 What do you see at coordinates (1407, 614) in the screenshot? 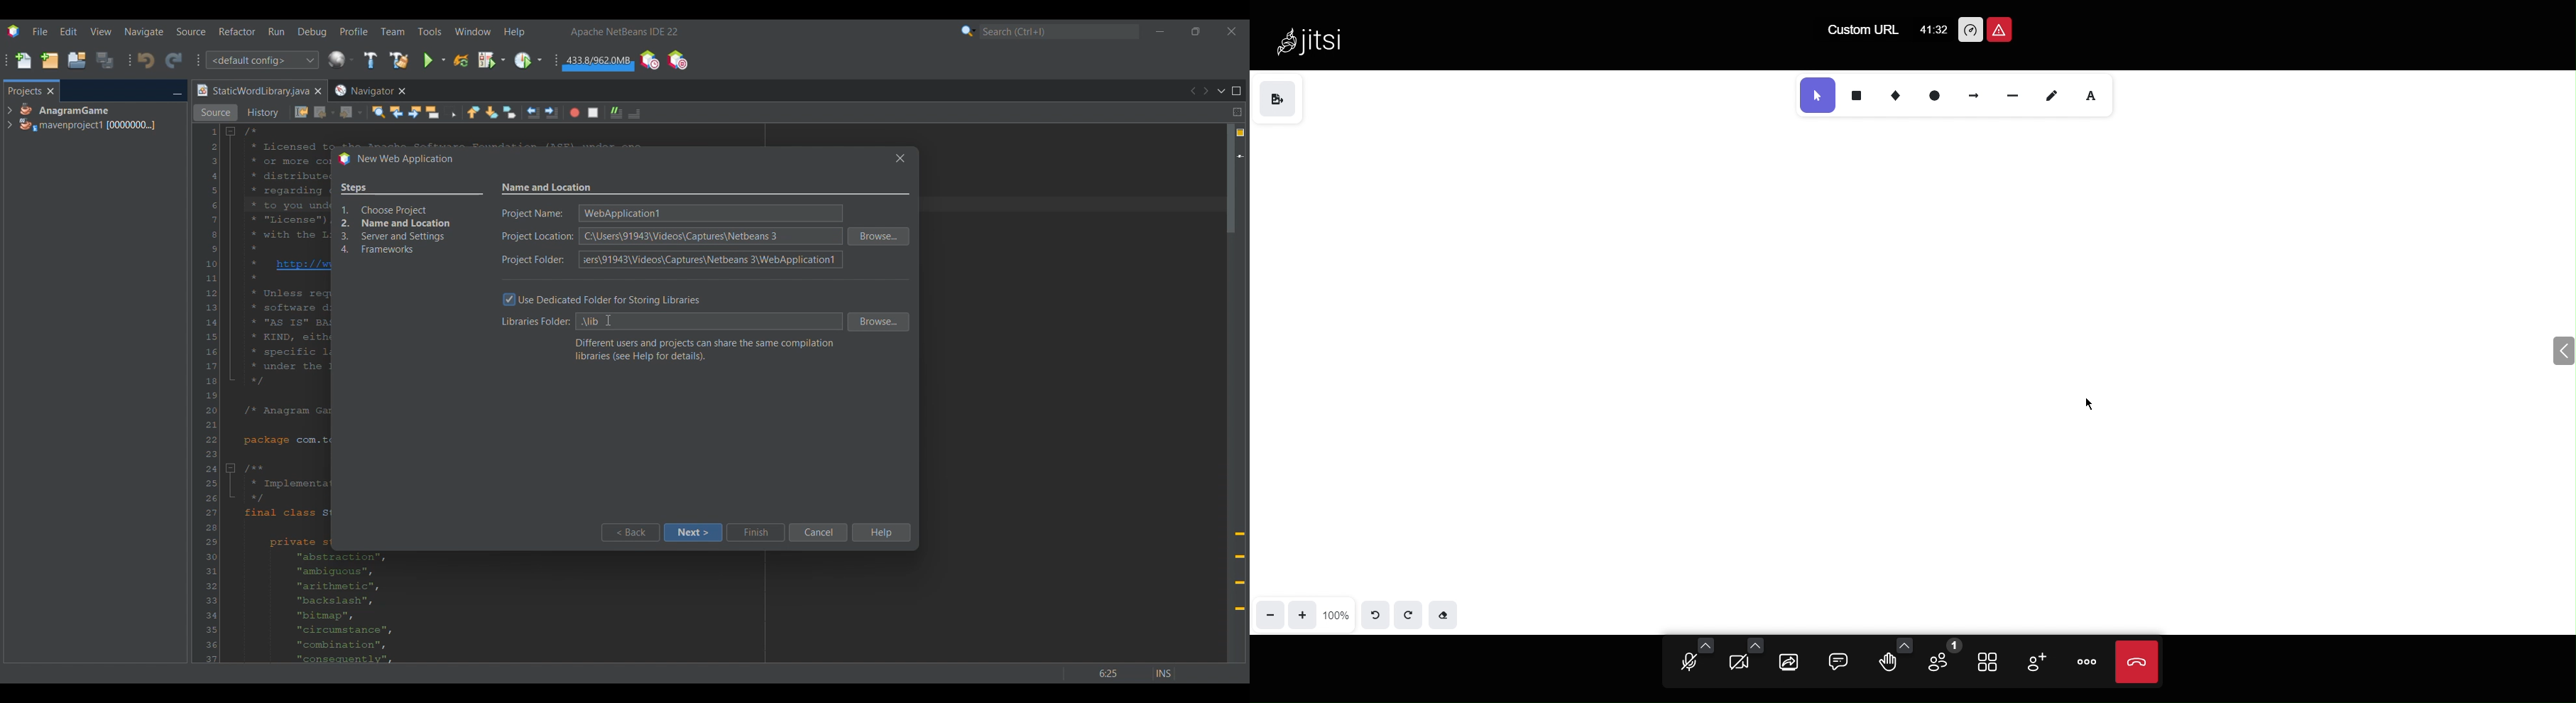
I see `Rotate CW` at bounding box center [1407, 614].